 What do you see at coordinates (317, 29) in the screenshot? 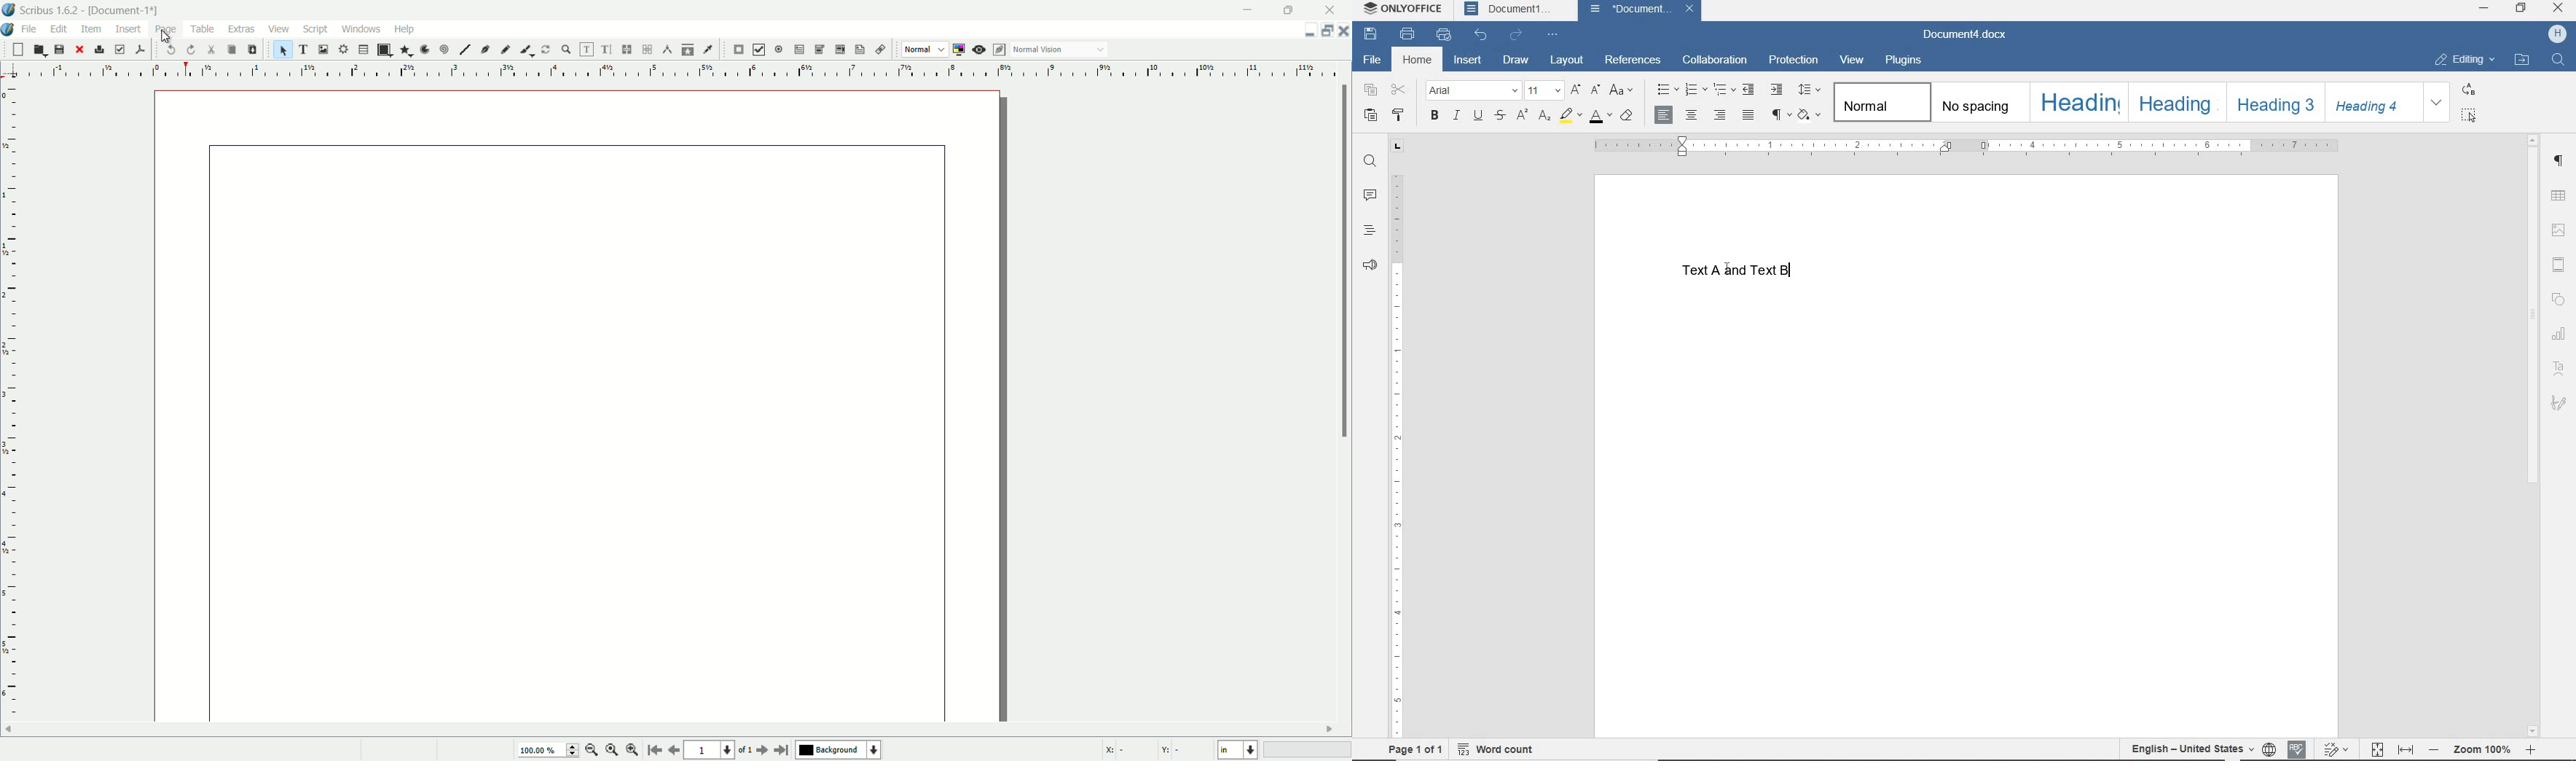
I see `script menu` at bounding box center [317, 29].